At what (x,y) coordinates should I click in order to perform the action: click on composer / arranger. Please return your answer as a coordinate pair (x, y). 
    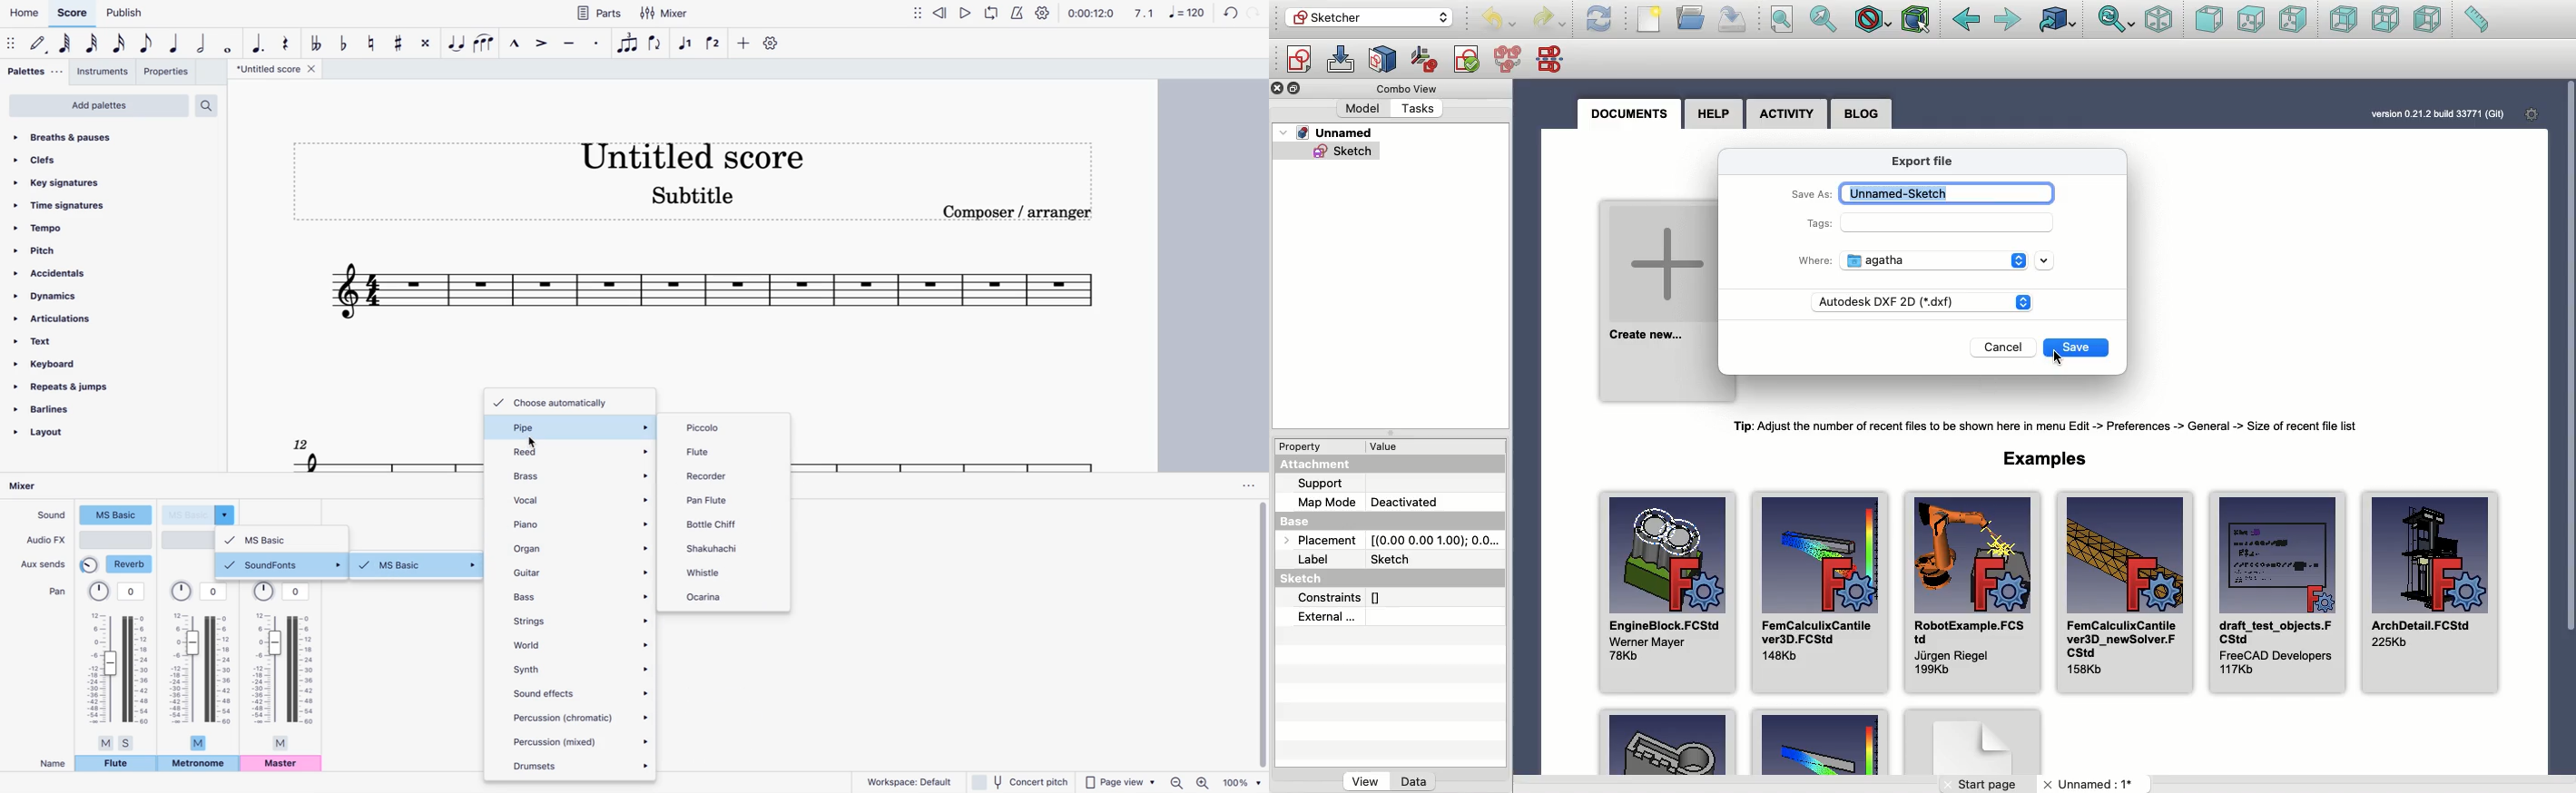
    Looking at the image, I should click on (1027, 215).